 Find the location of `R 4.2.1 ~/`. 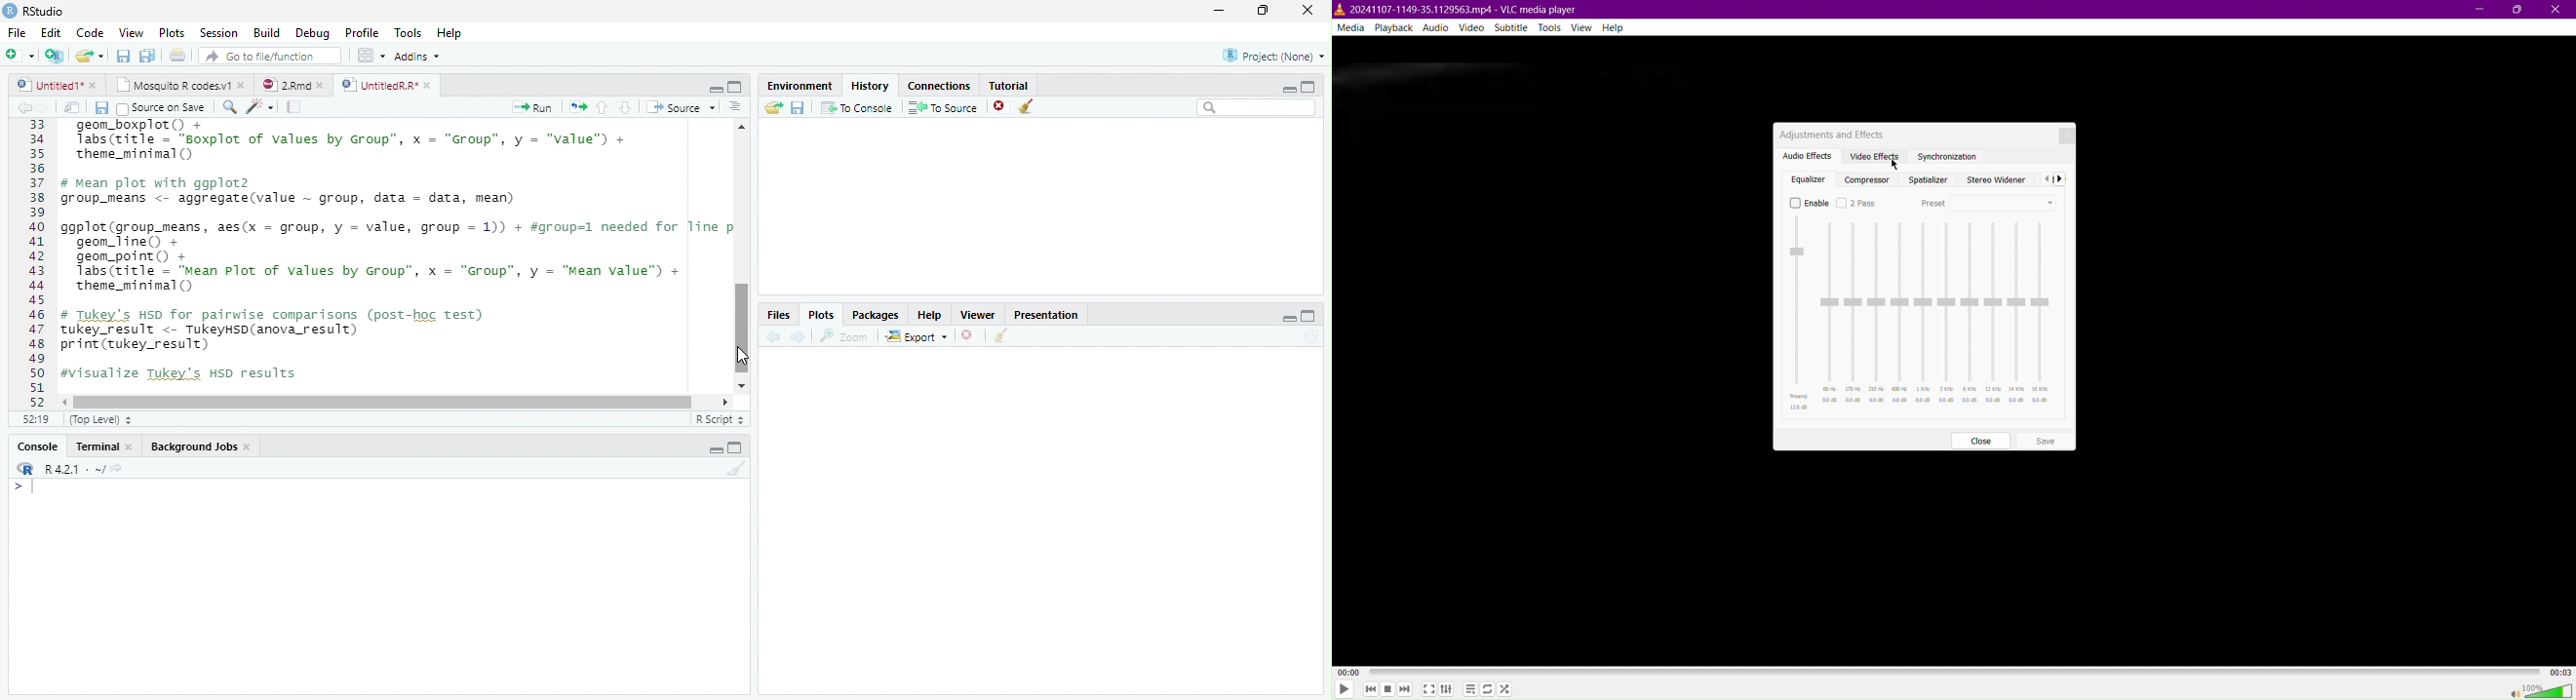

R 4.2.1 ~/ is located at coordinates (75, 469).